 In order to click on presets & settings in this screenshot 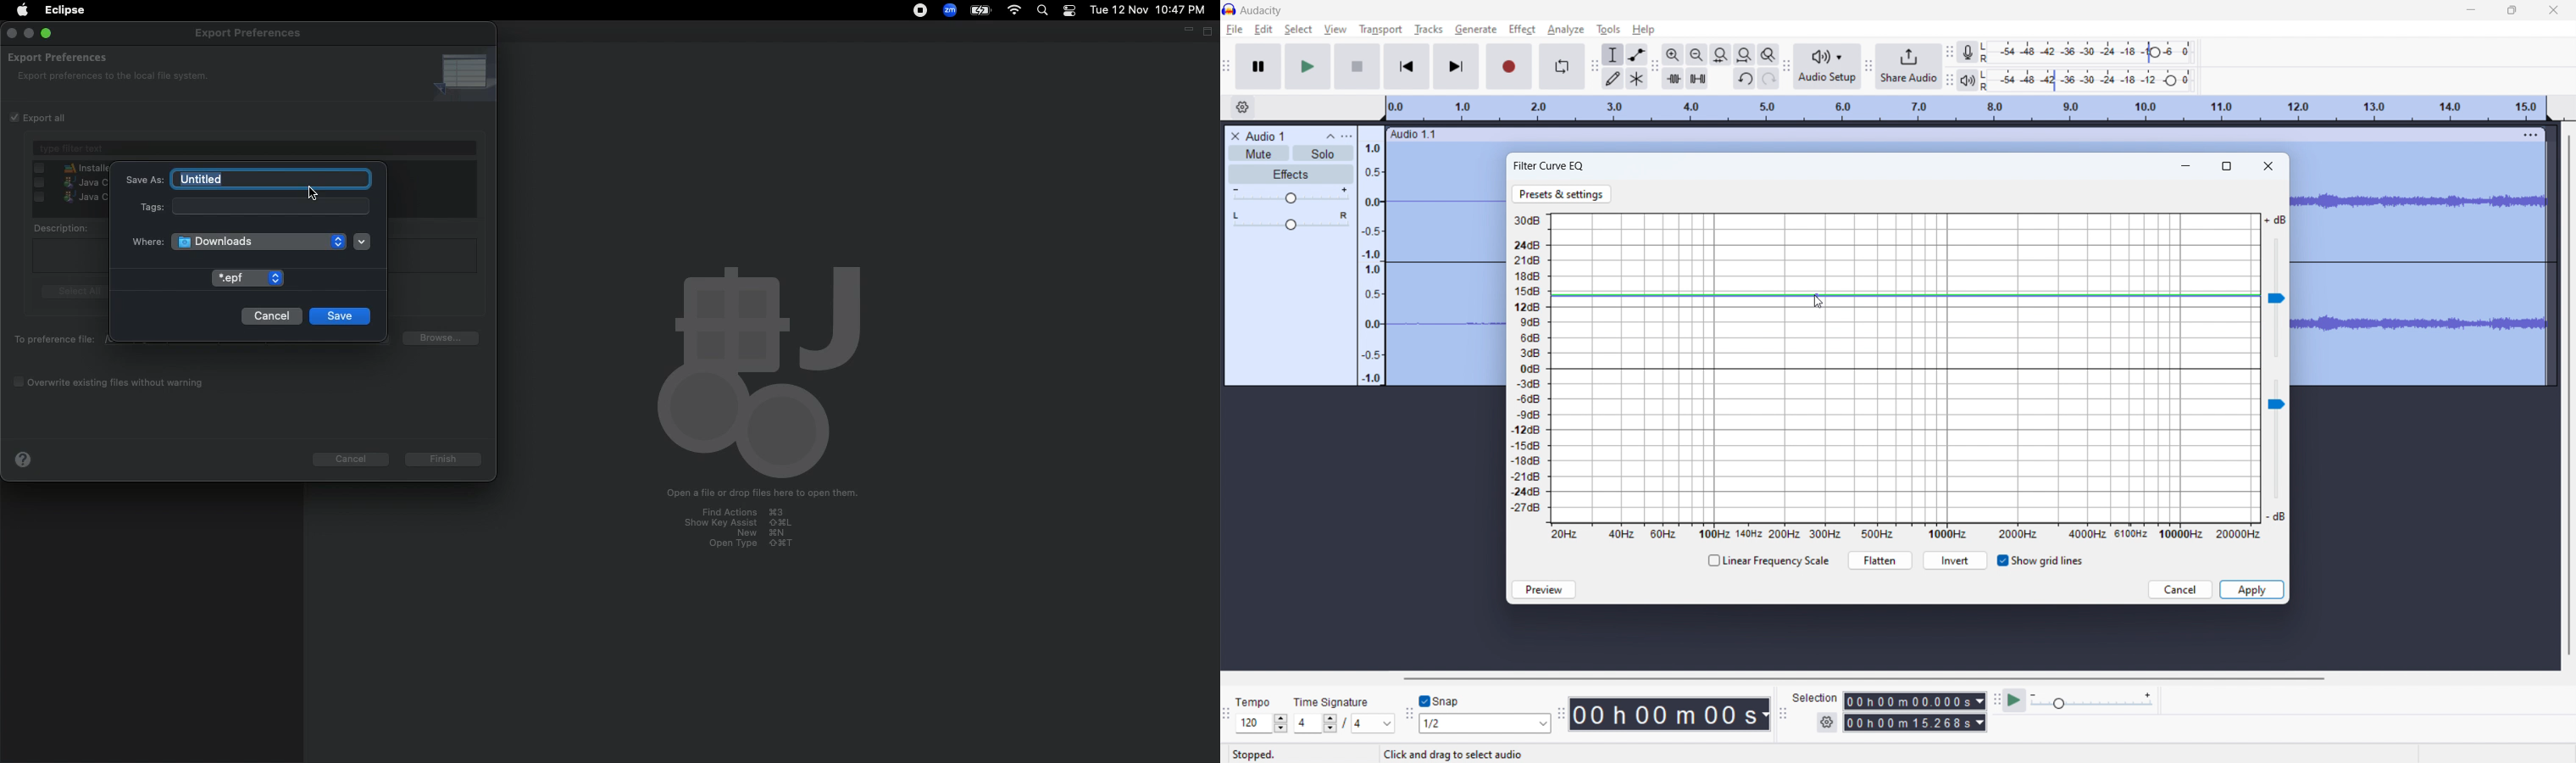, I will do `click(1562, 194)`.